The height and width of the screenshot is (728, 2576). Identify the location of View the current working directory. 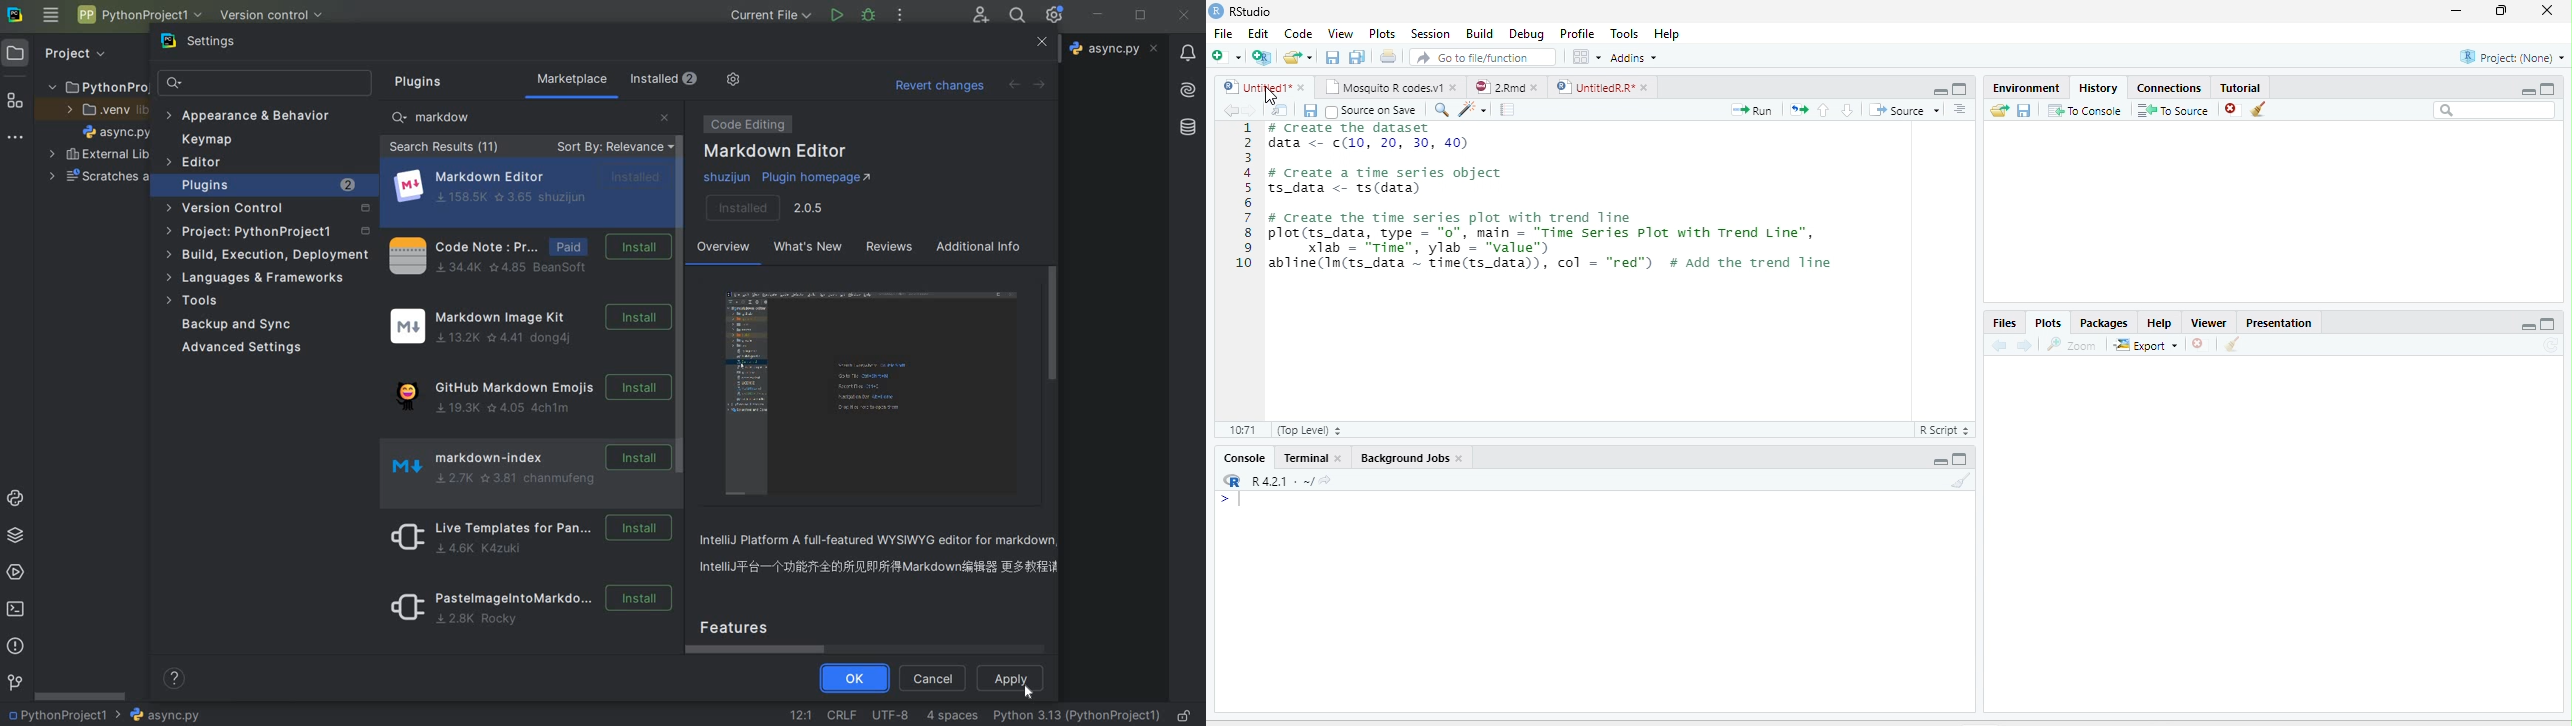
(1326, 479).